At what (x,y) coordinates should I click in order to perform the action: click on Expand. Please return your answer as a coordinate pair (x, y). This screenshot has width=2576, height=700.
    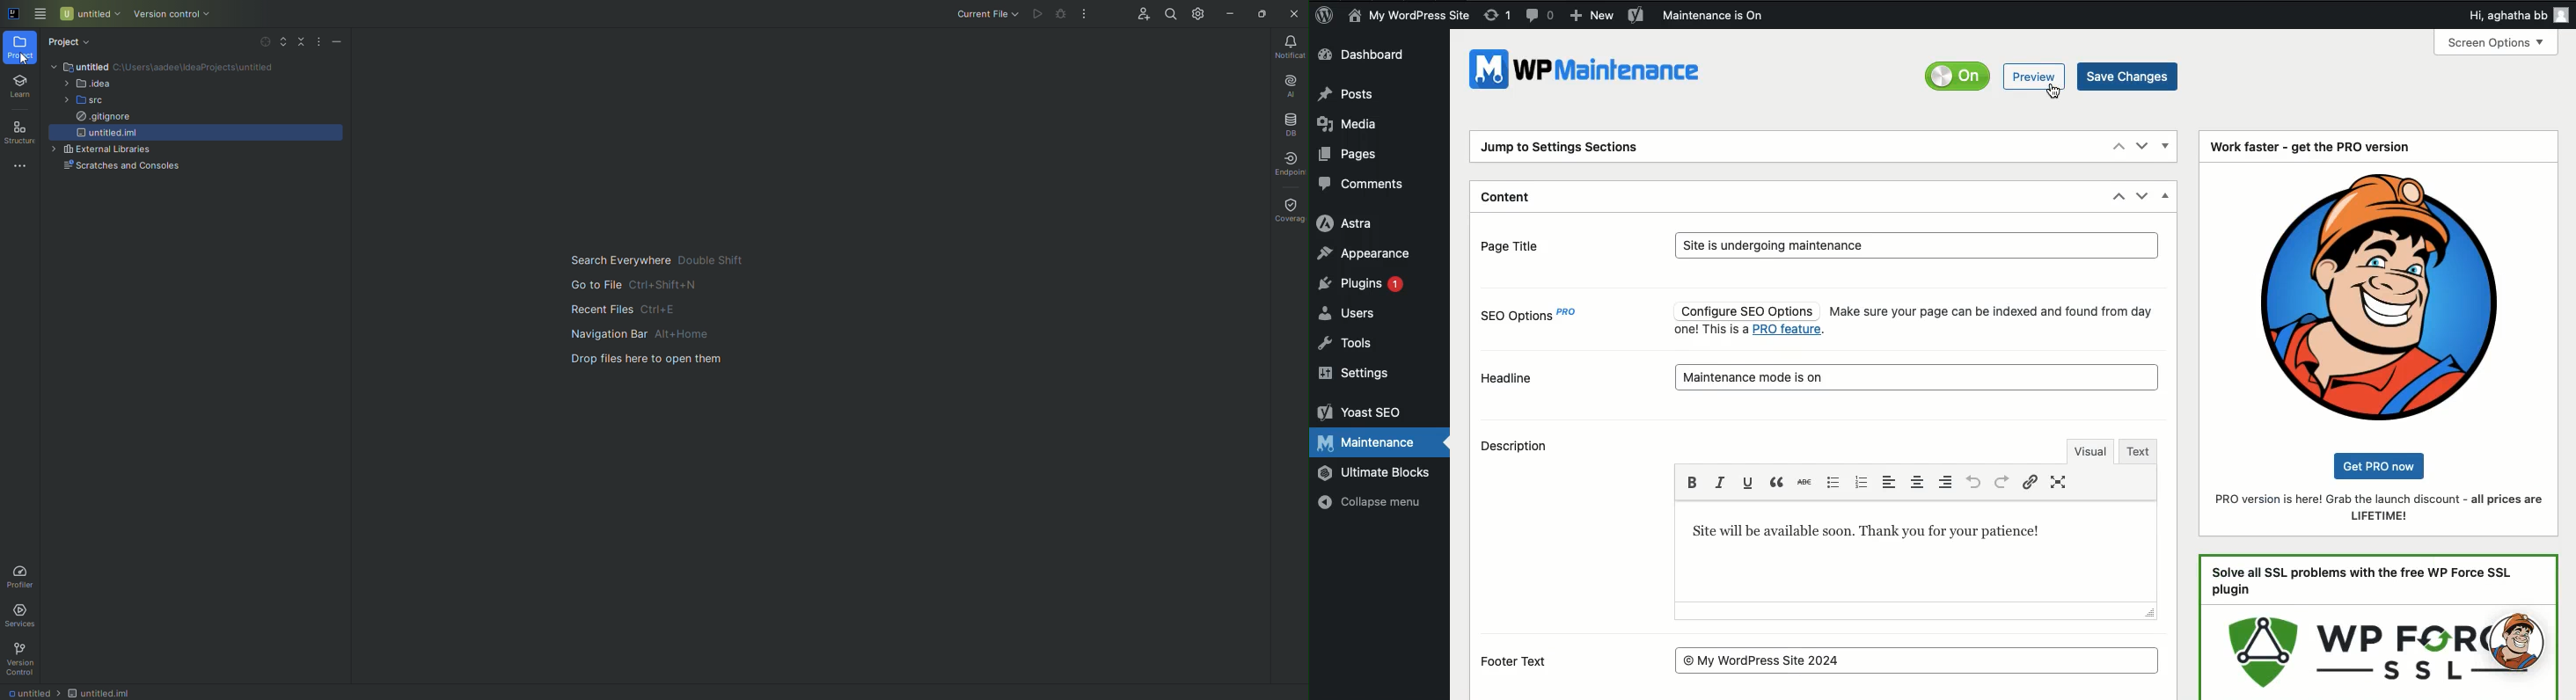
    Looking at the image, I should click on (278, 43).